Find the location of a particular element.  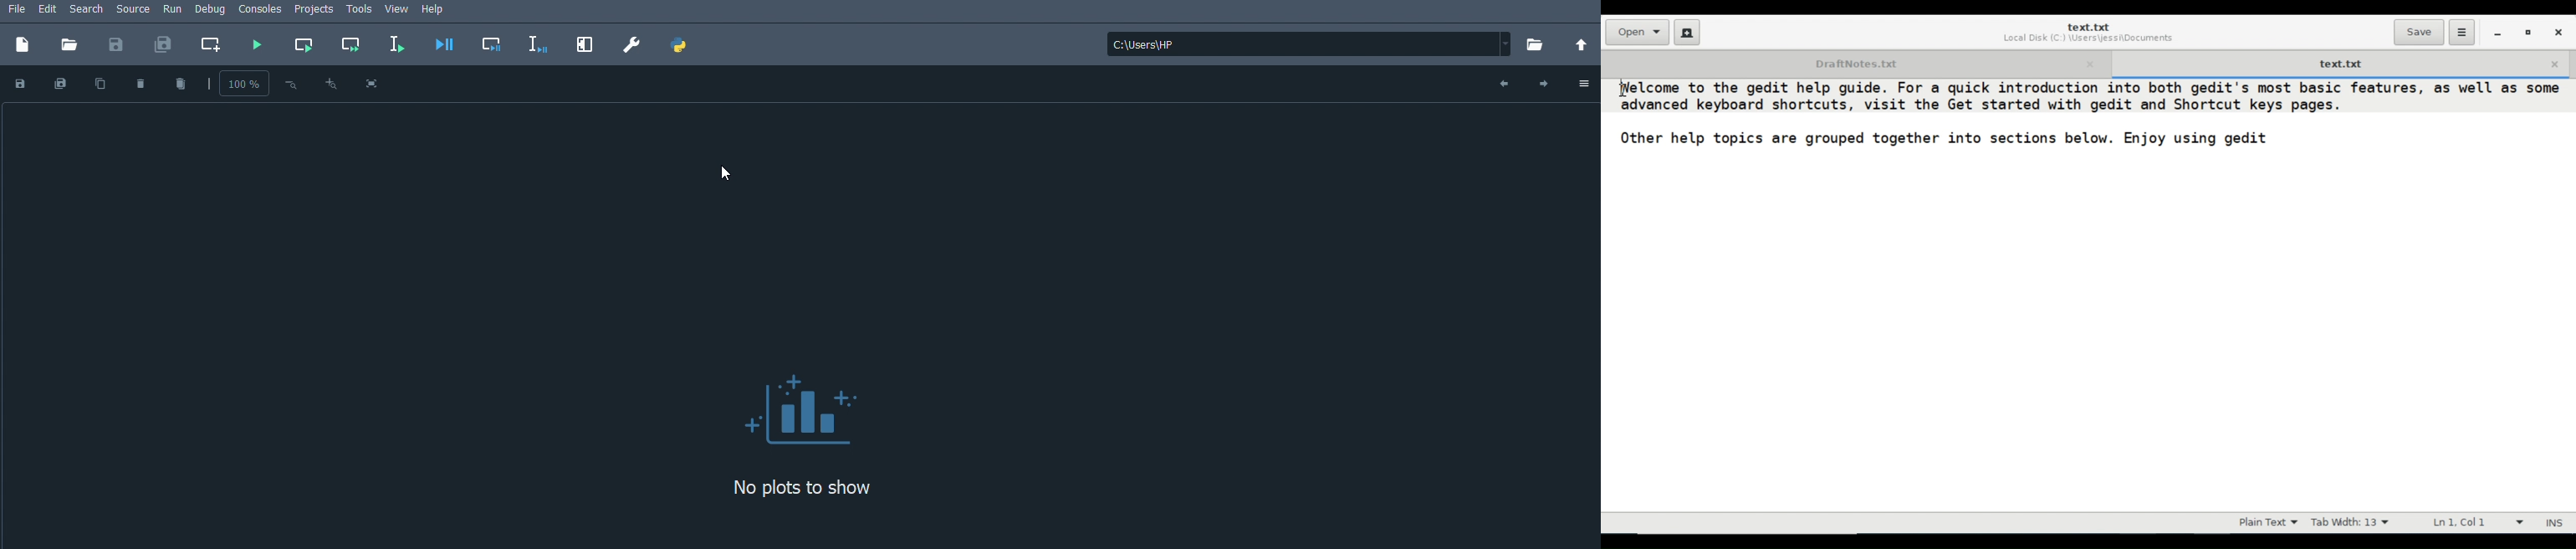

Source is located at coordinates (134, 10).